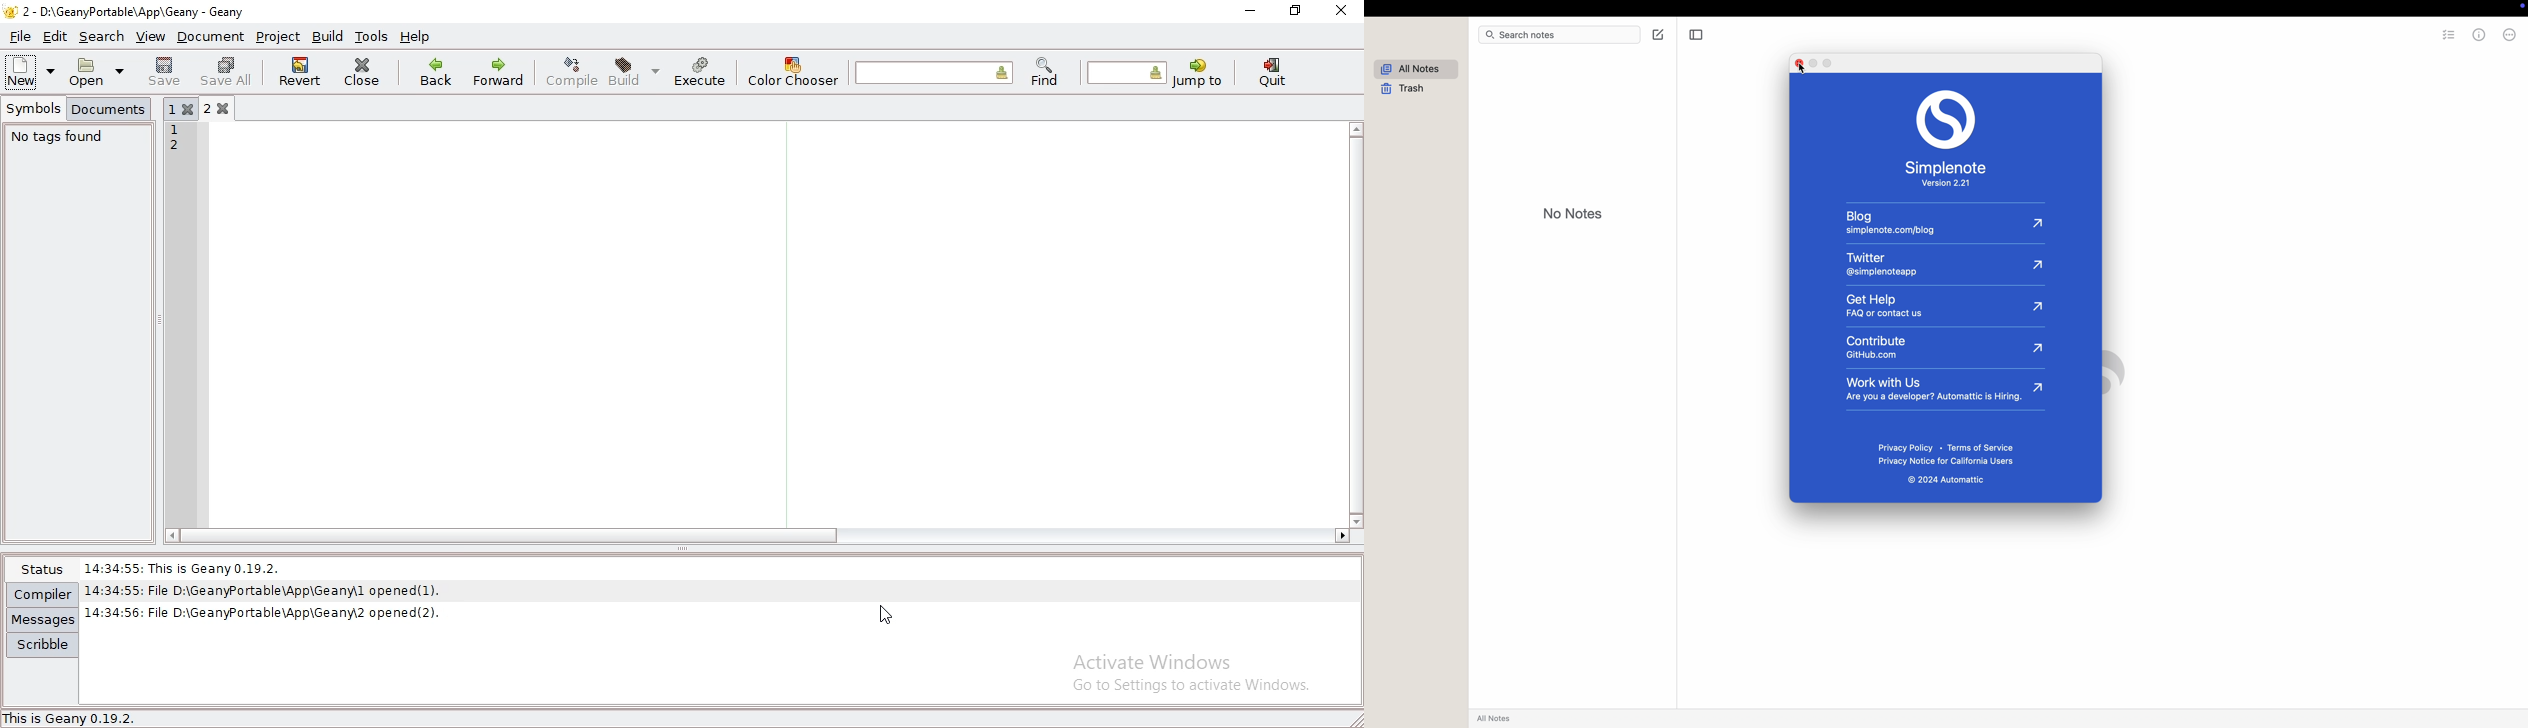  What do you see at coordinates (1670, 9) in the screenshot?
I see `help` at bounding box center [1670, 9].